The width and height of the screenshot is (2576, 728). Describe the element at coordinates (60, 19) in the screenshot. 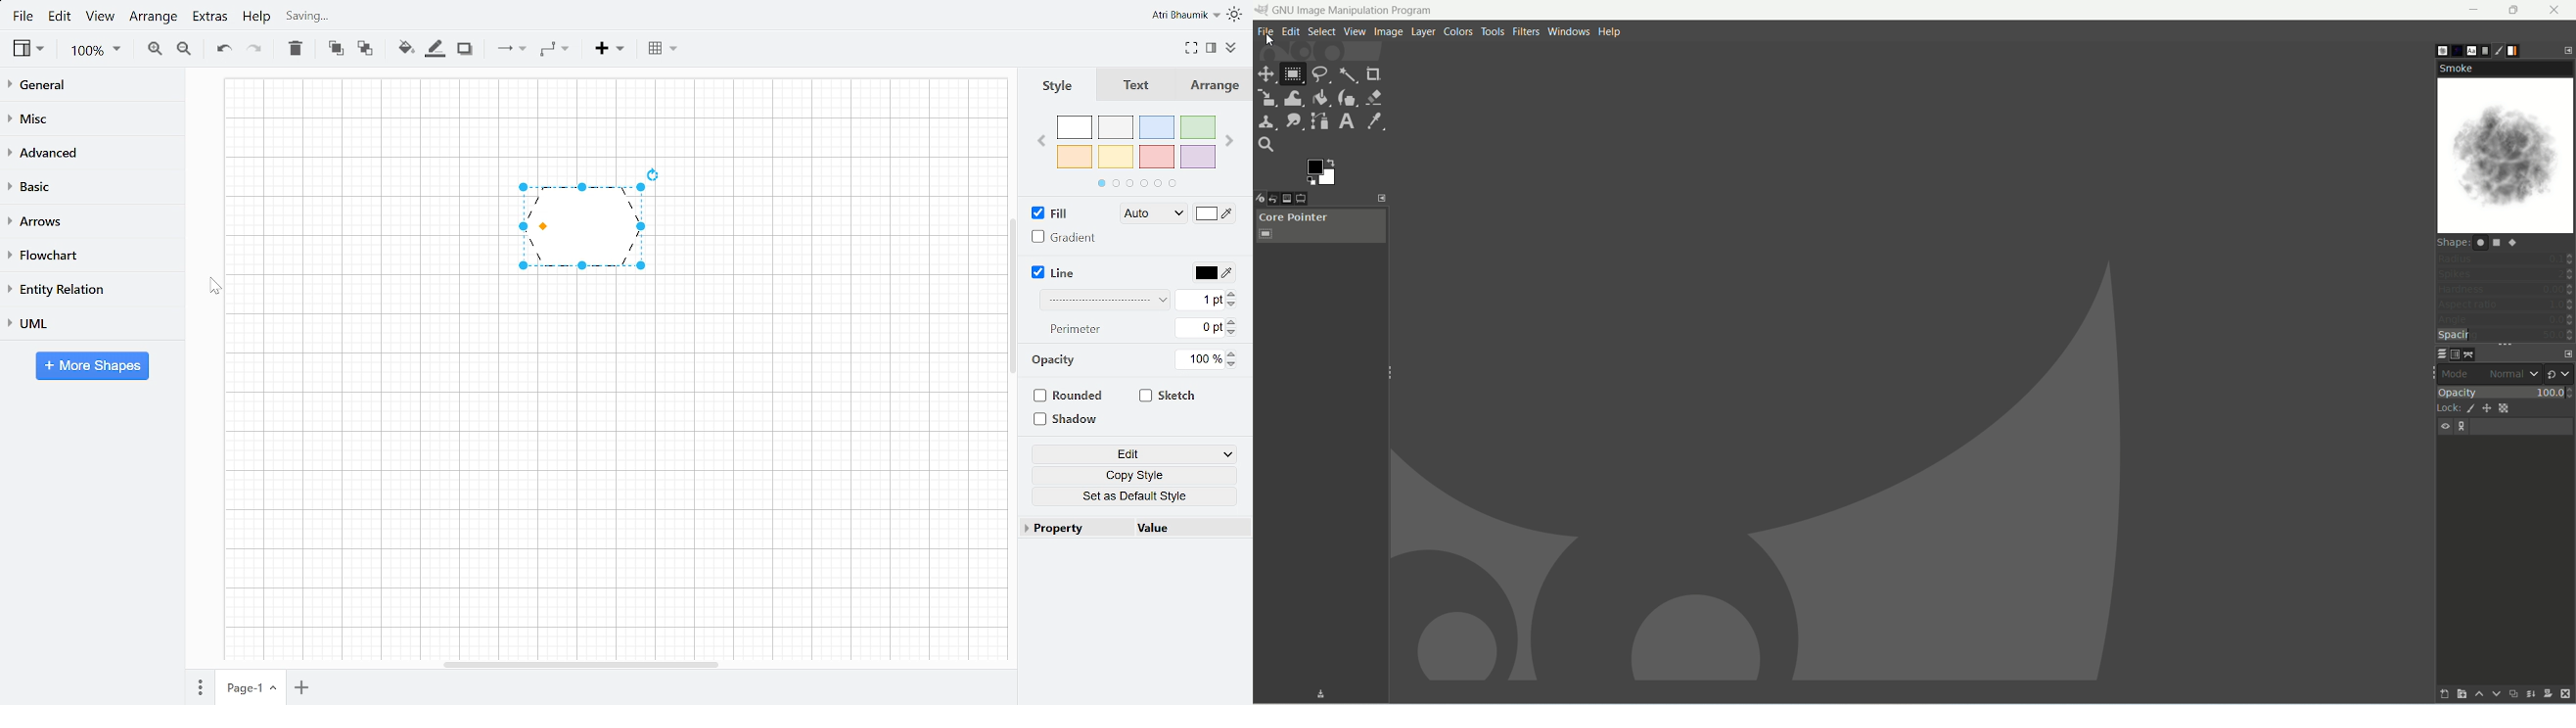

I see `Edit` at that location.